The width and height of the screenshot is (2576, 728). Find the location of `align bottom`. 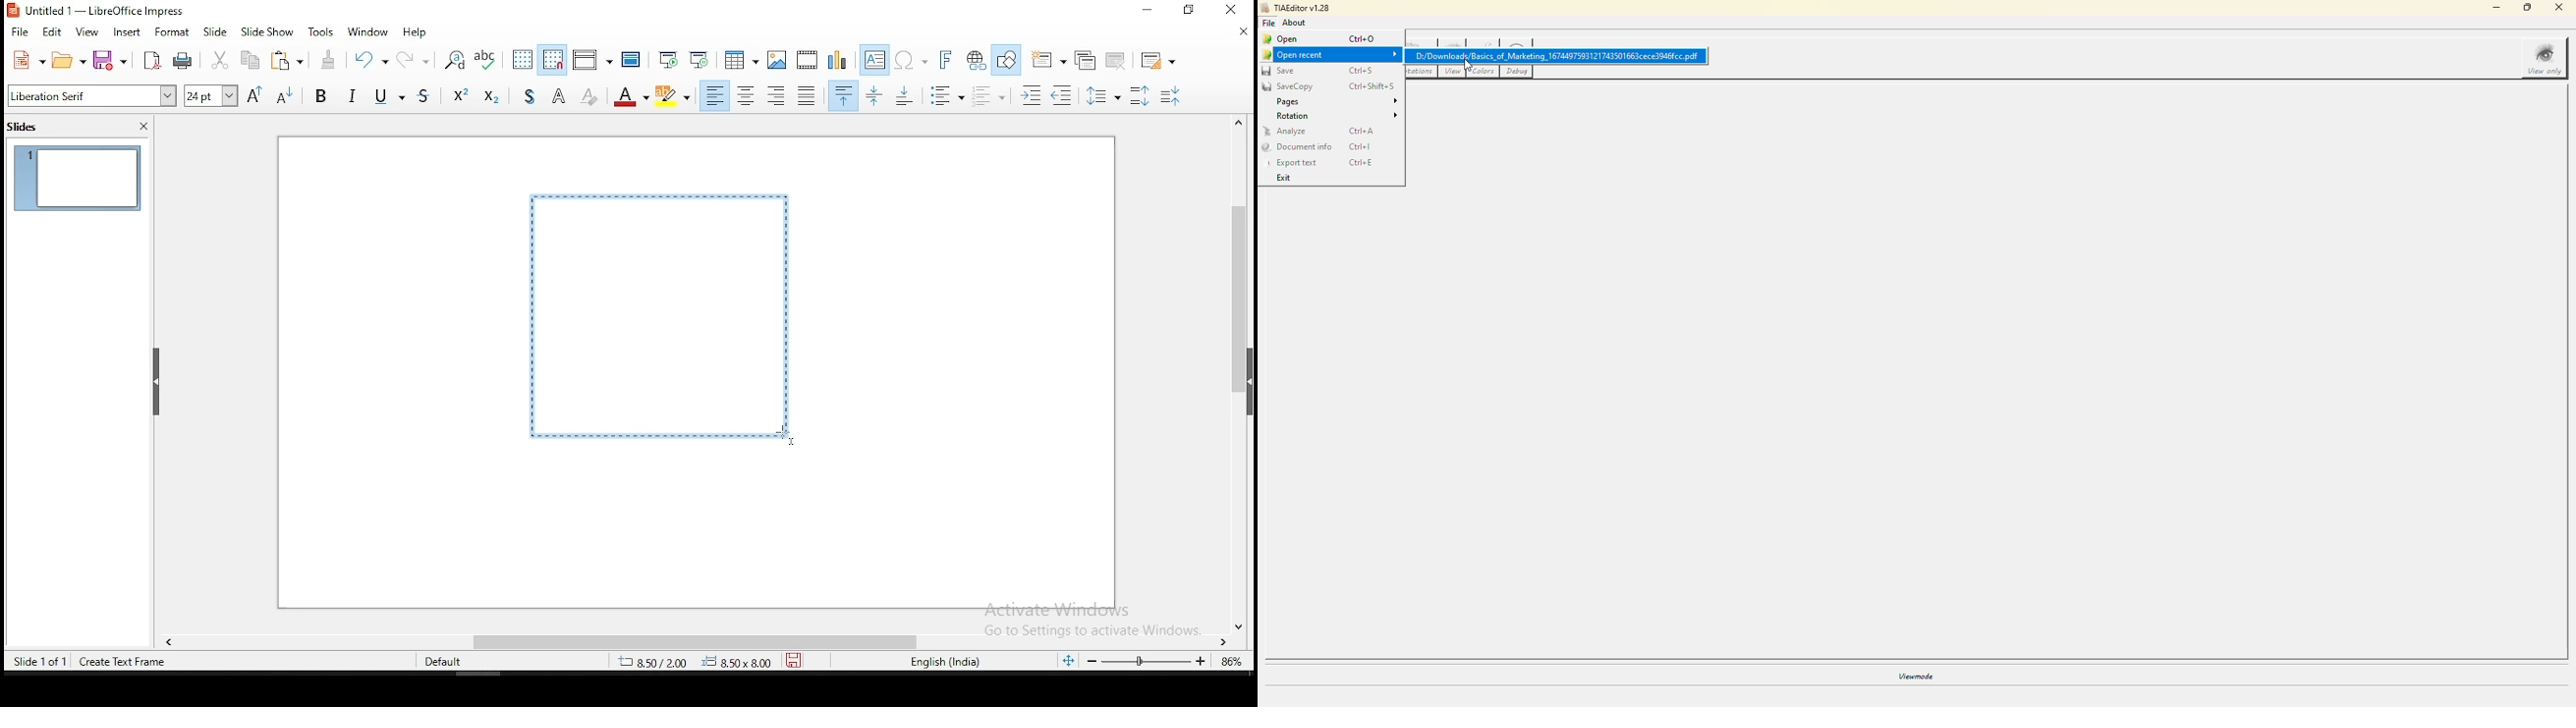

align bottom is located at coordinates (902, 97).